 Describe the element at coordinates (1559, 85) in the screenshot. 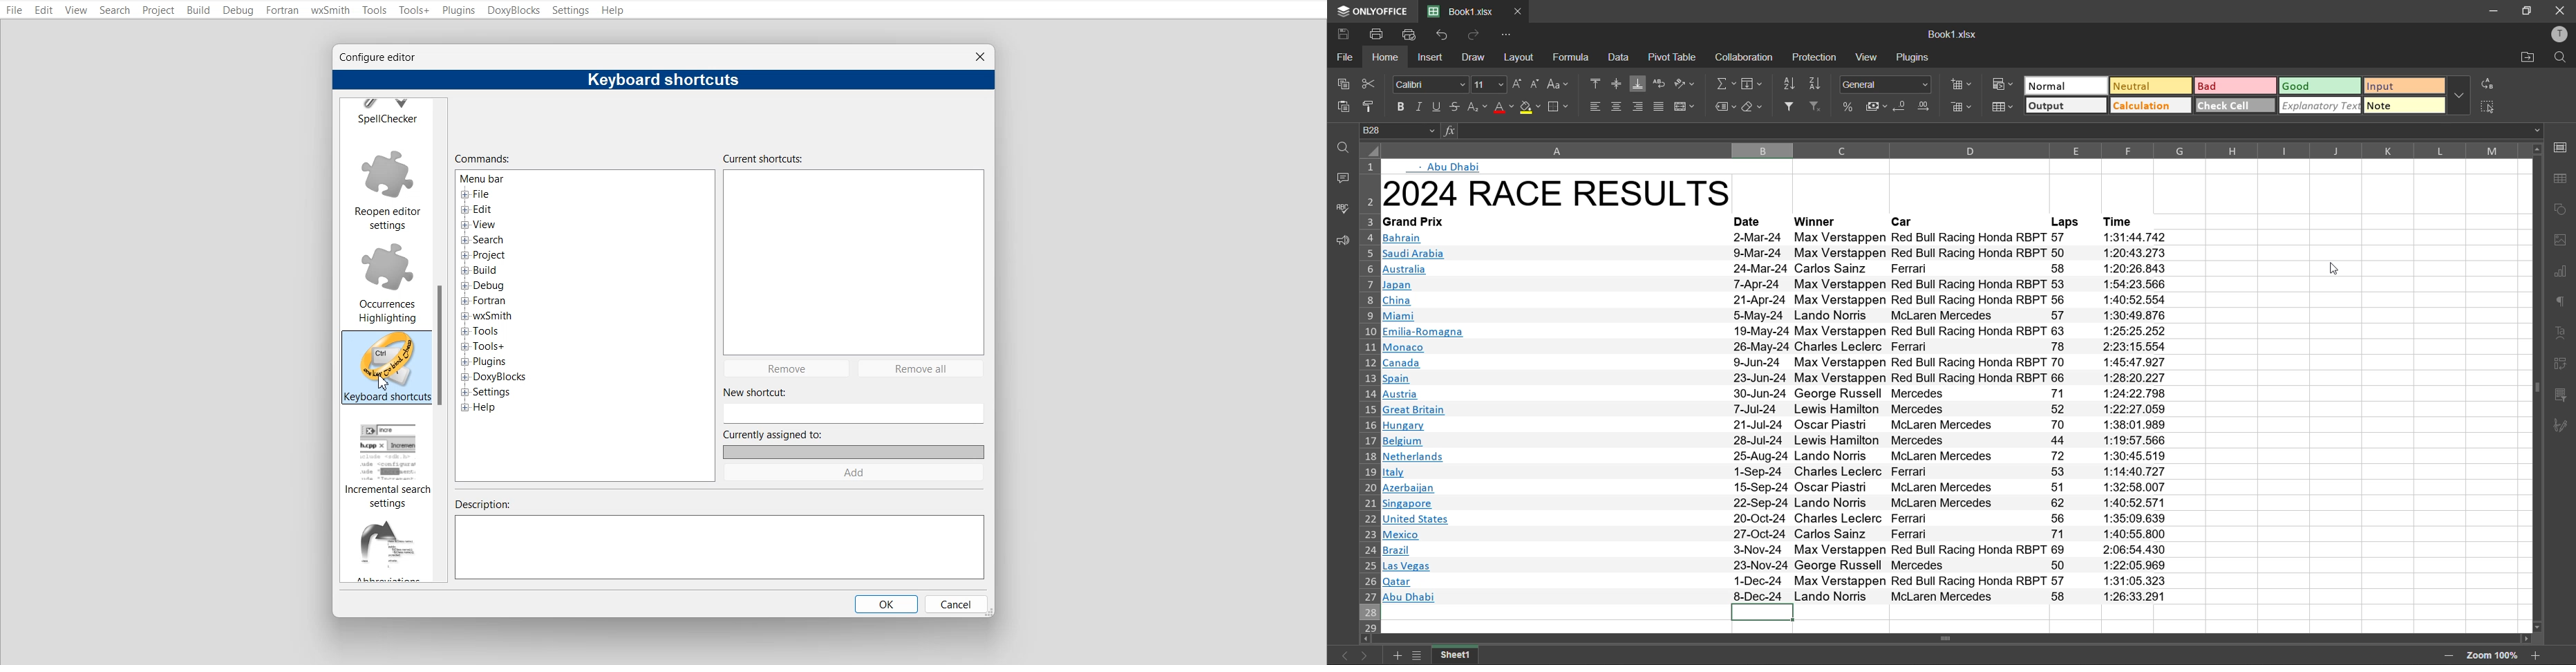

I see `change case` at that location.